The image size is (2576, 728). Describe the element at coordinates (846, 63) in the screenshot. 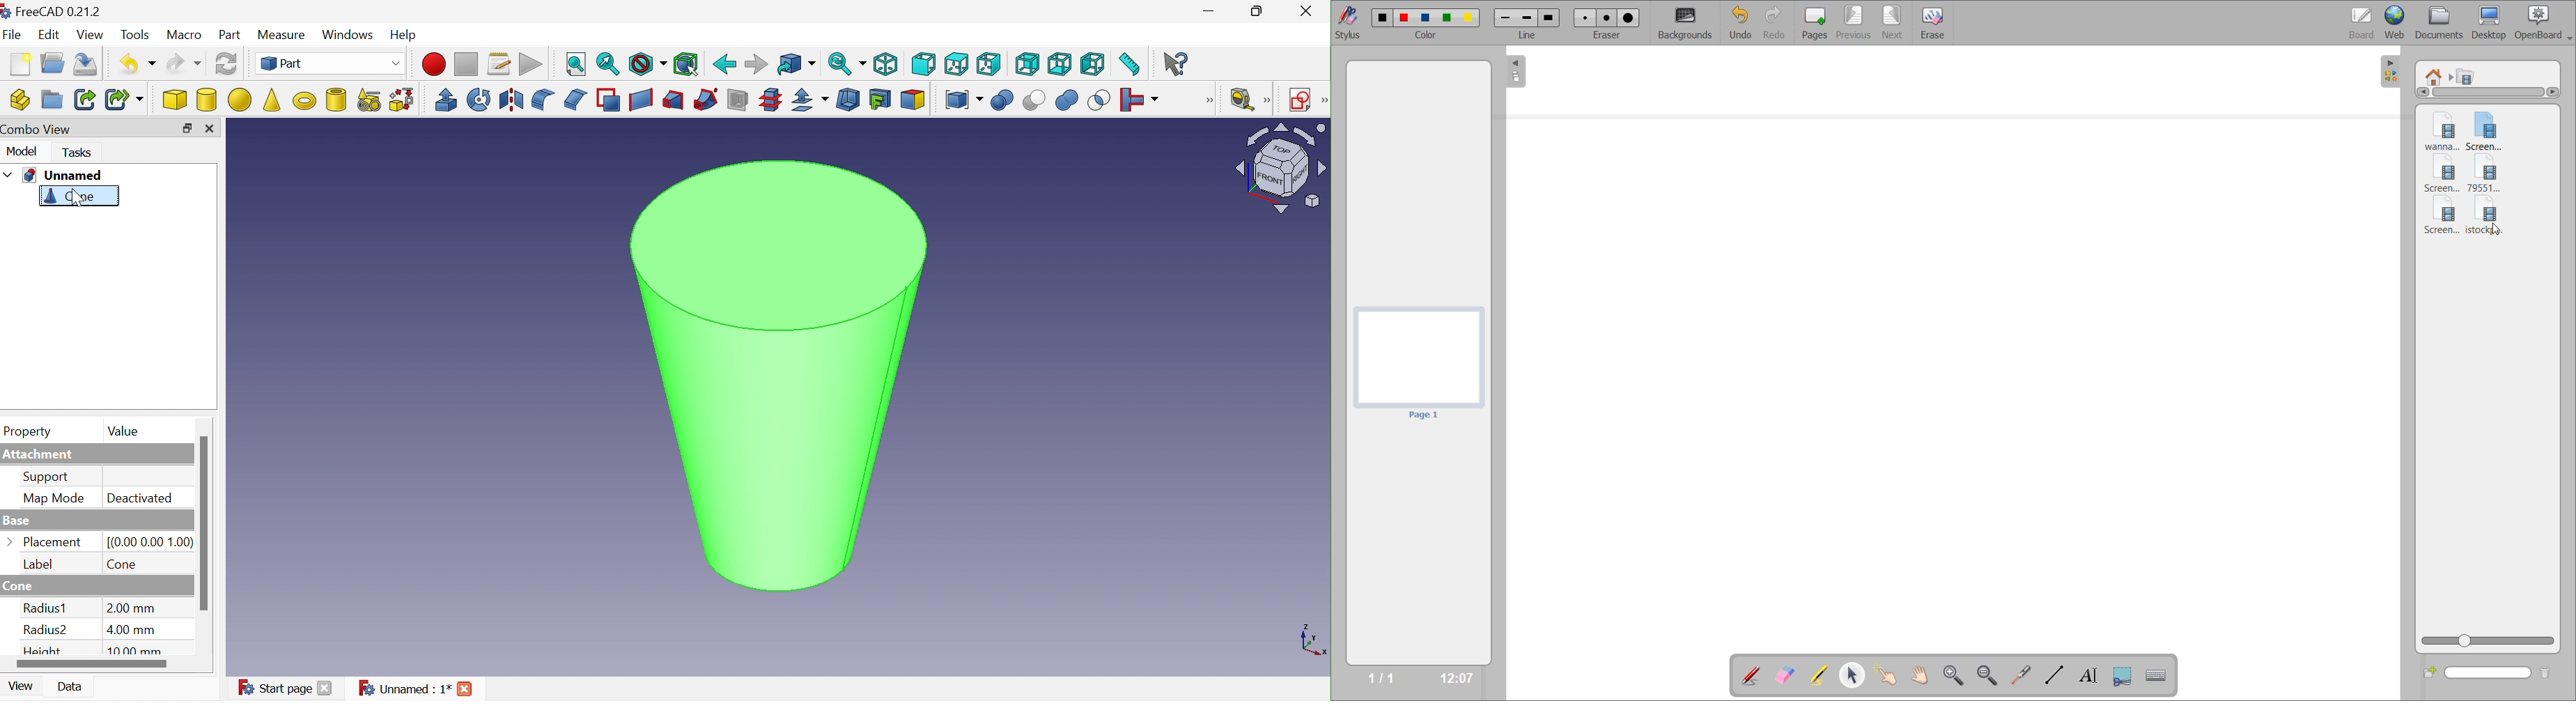

I see `Sync view` at that location.